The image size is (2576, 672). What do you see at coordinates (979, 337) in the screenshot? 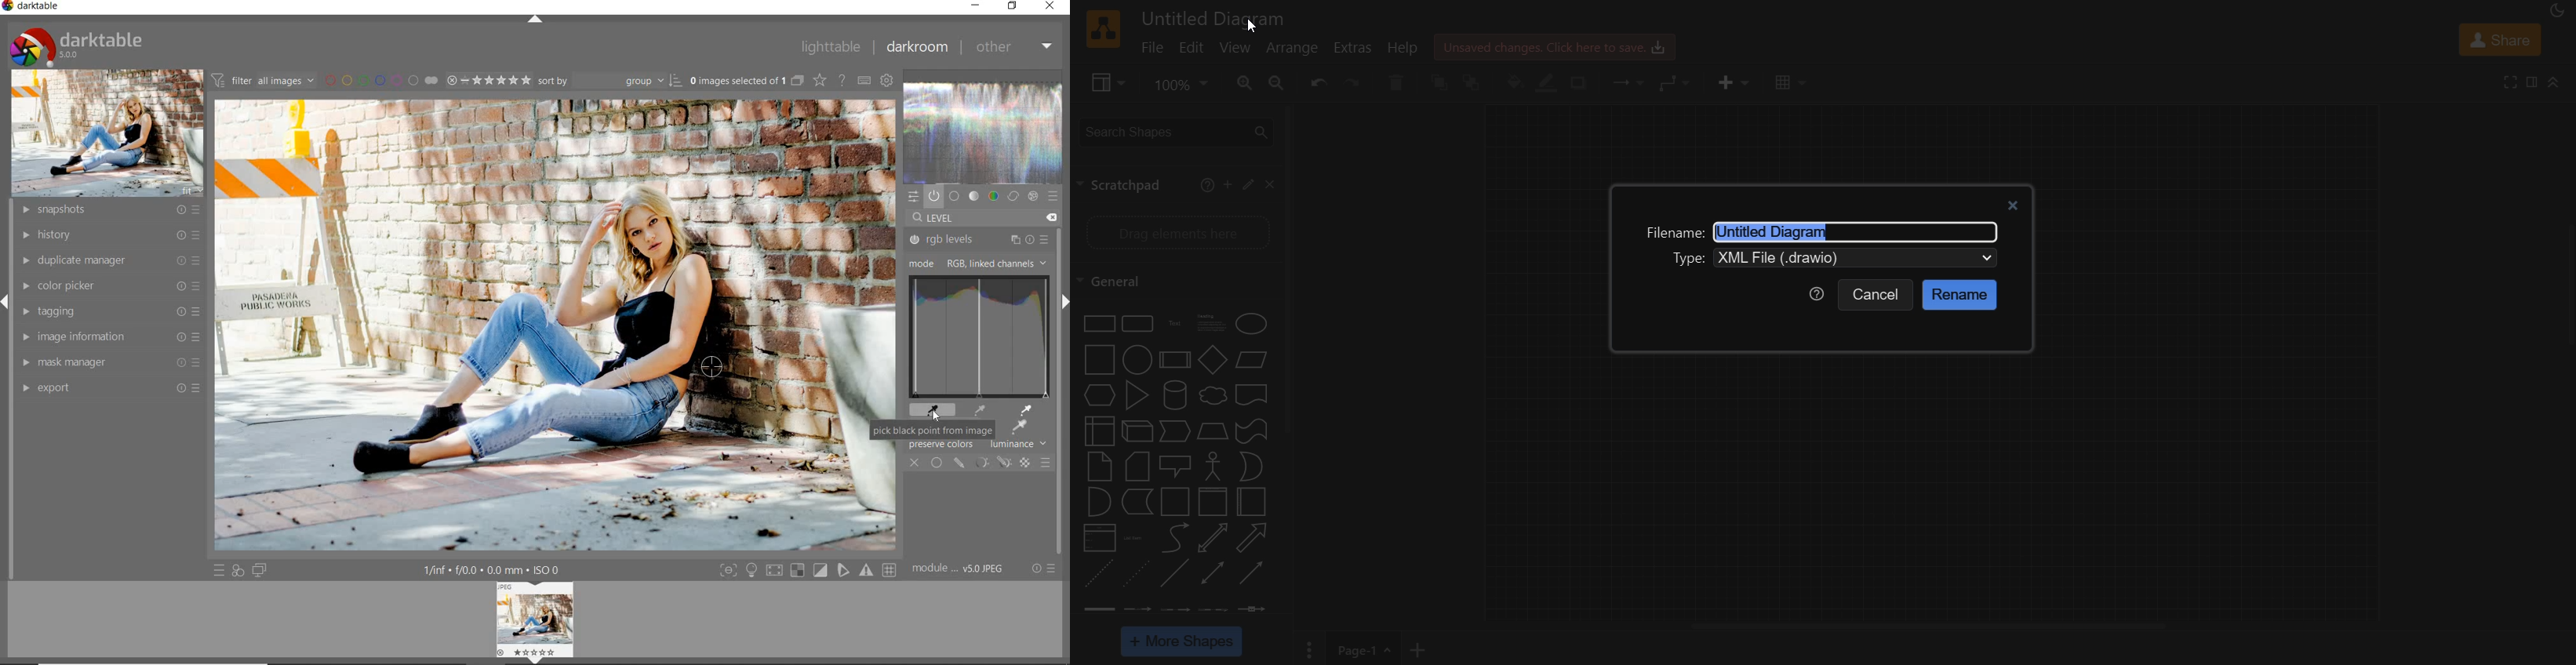
I see `rgb levels for drag` at bounding box center [979, 337].